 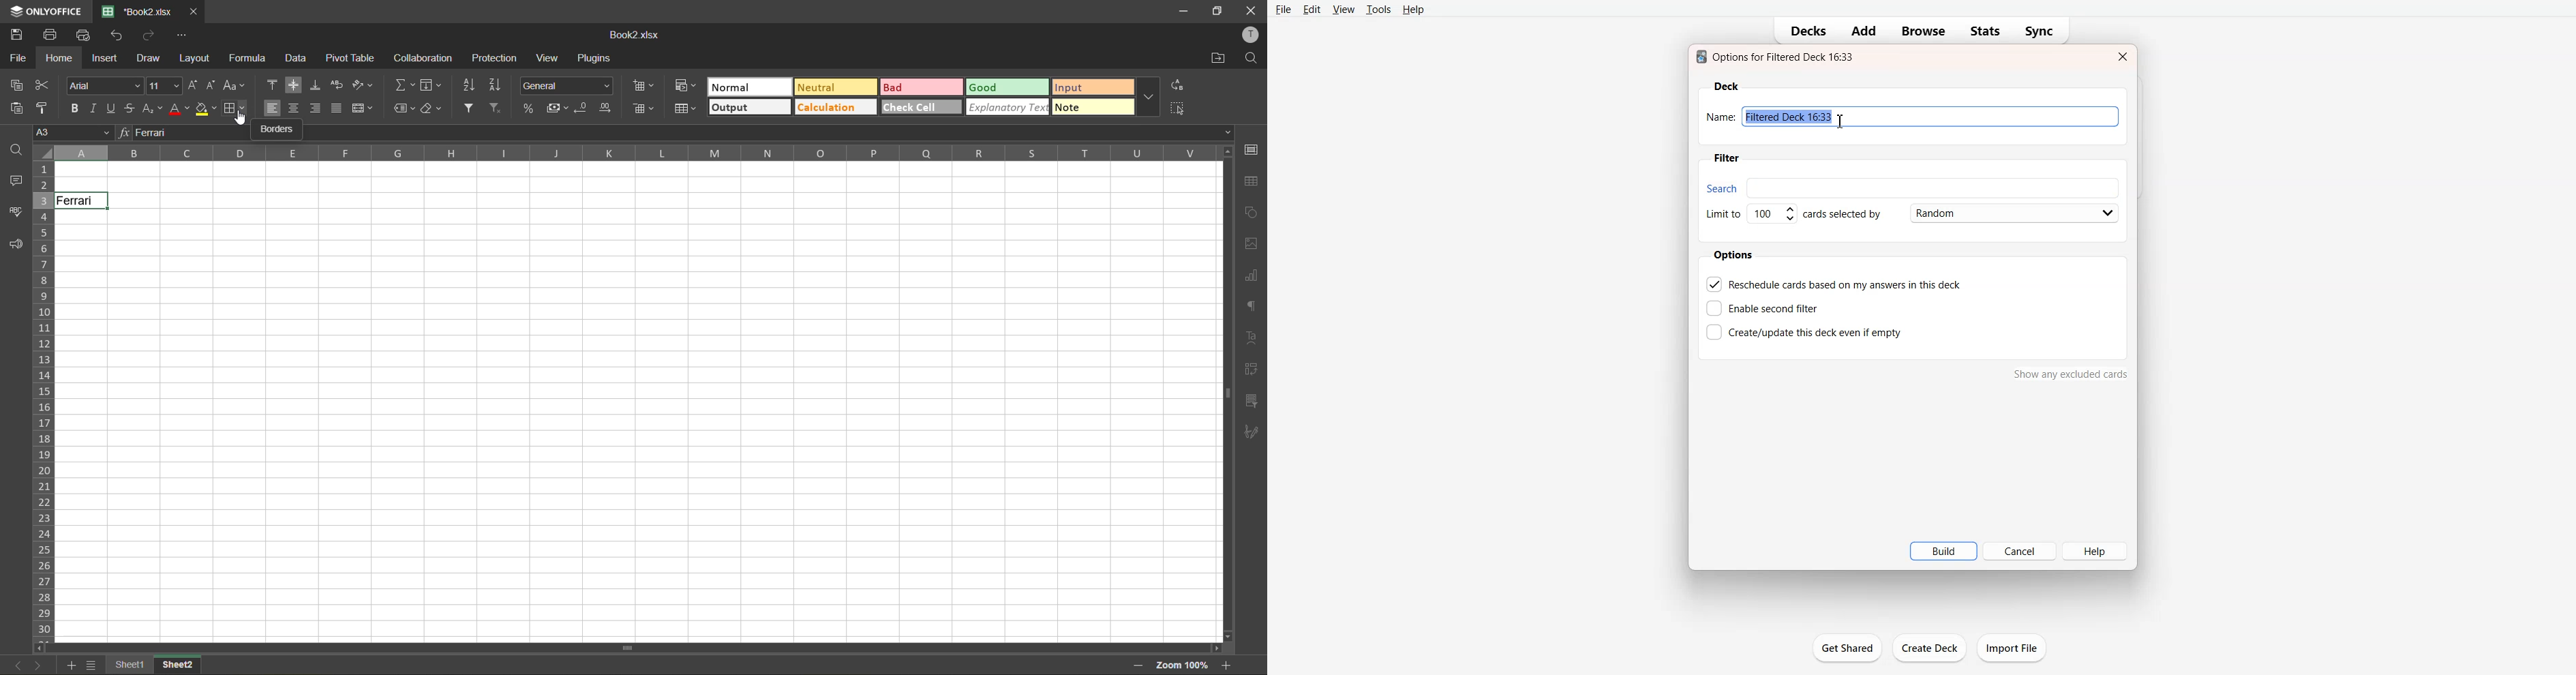 What do you see at coordinates (1251, 59) in the screenshot?
I see `find` at bounding box center [1251, 59].